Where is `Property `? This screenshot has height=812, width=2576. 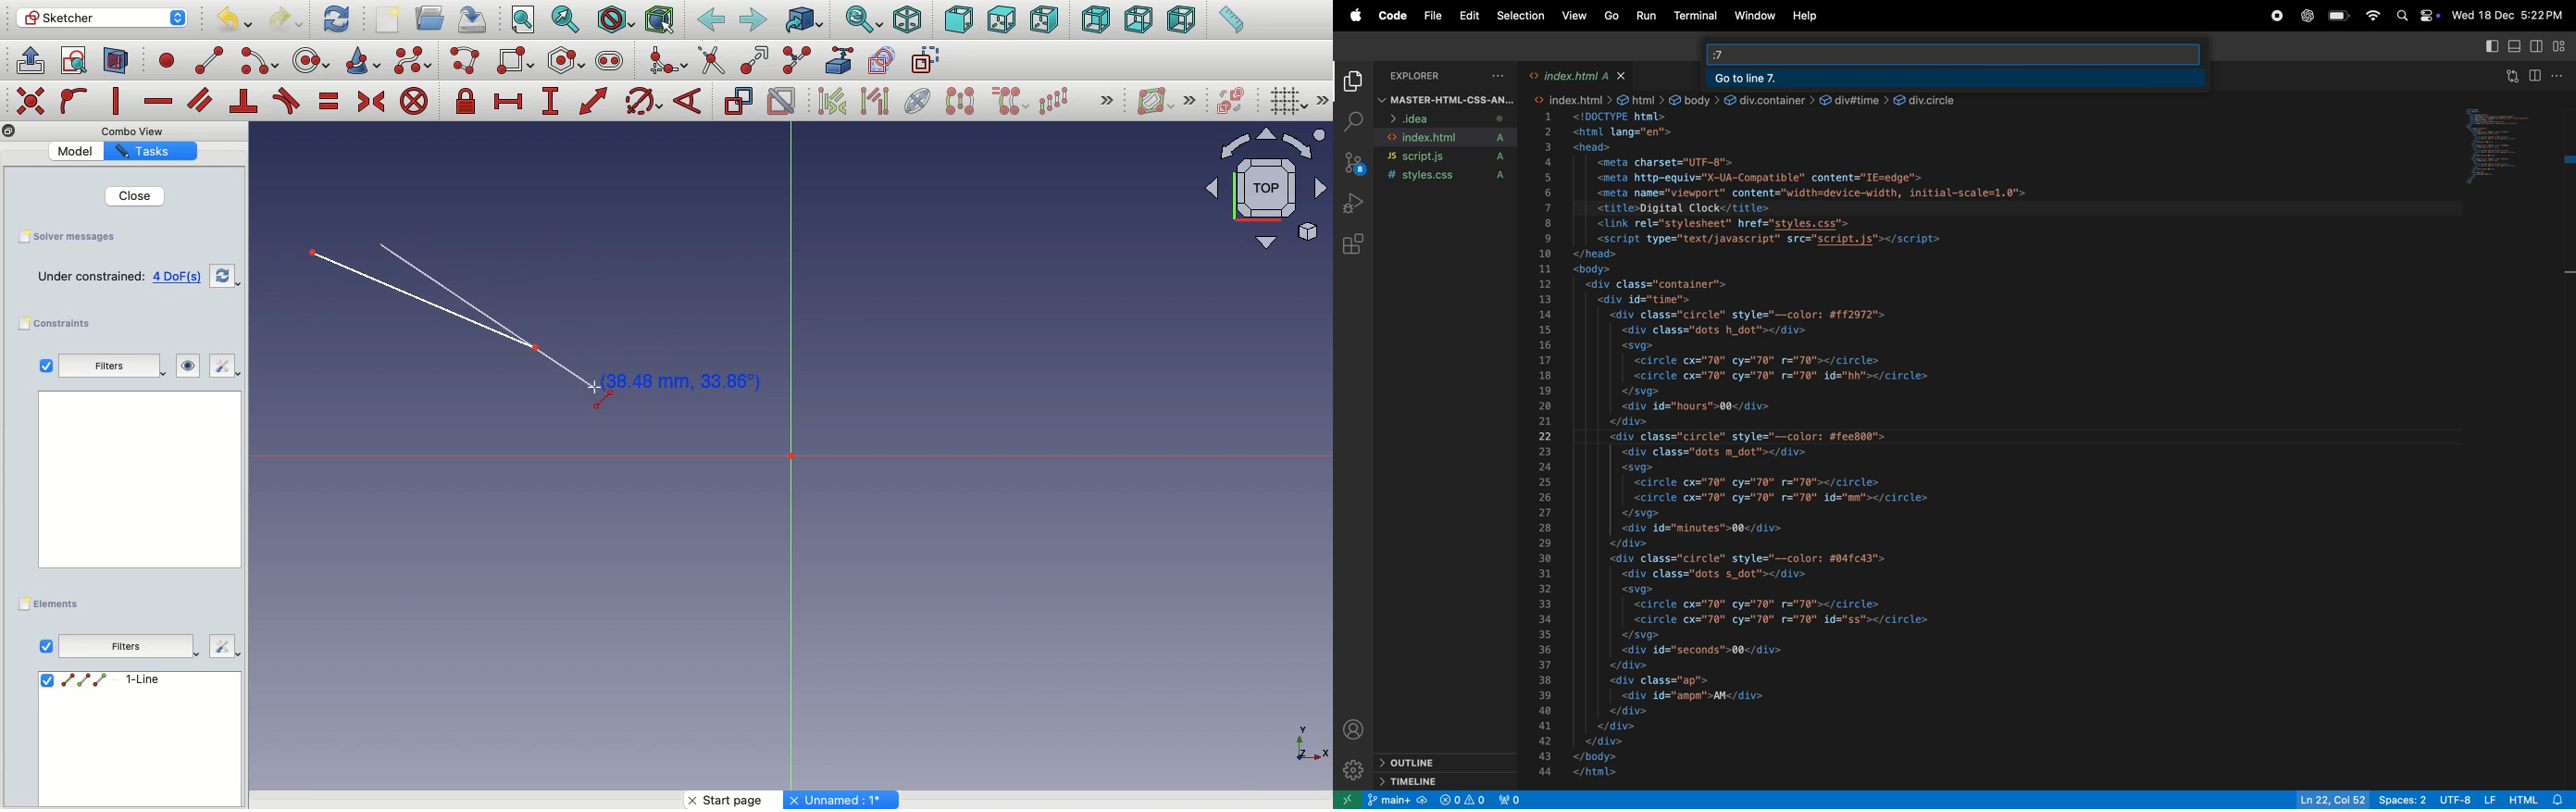
Property  is located at coordinates (150, 153).